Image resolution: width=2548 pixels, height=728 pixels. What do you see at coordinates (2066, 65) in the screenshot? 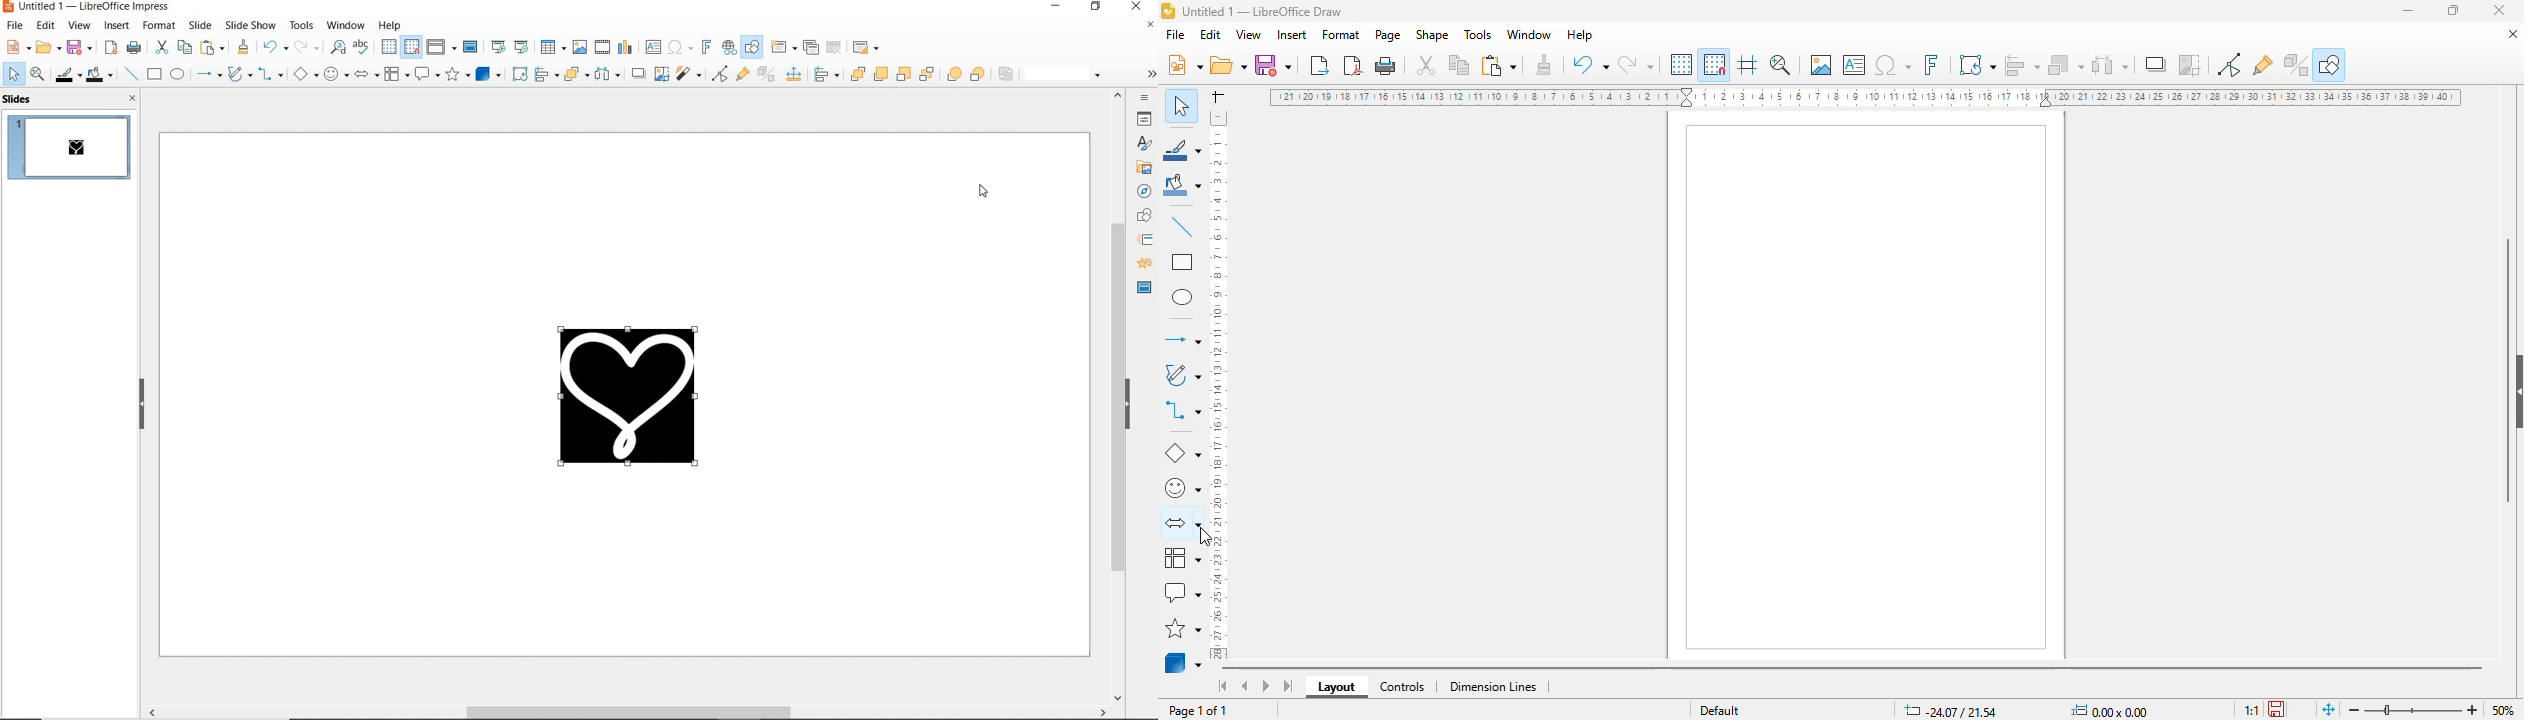
I see `arrange` at bounding box center [2066, 65].